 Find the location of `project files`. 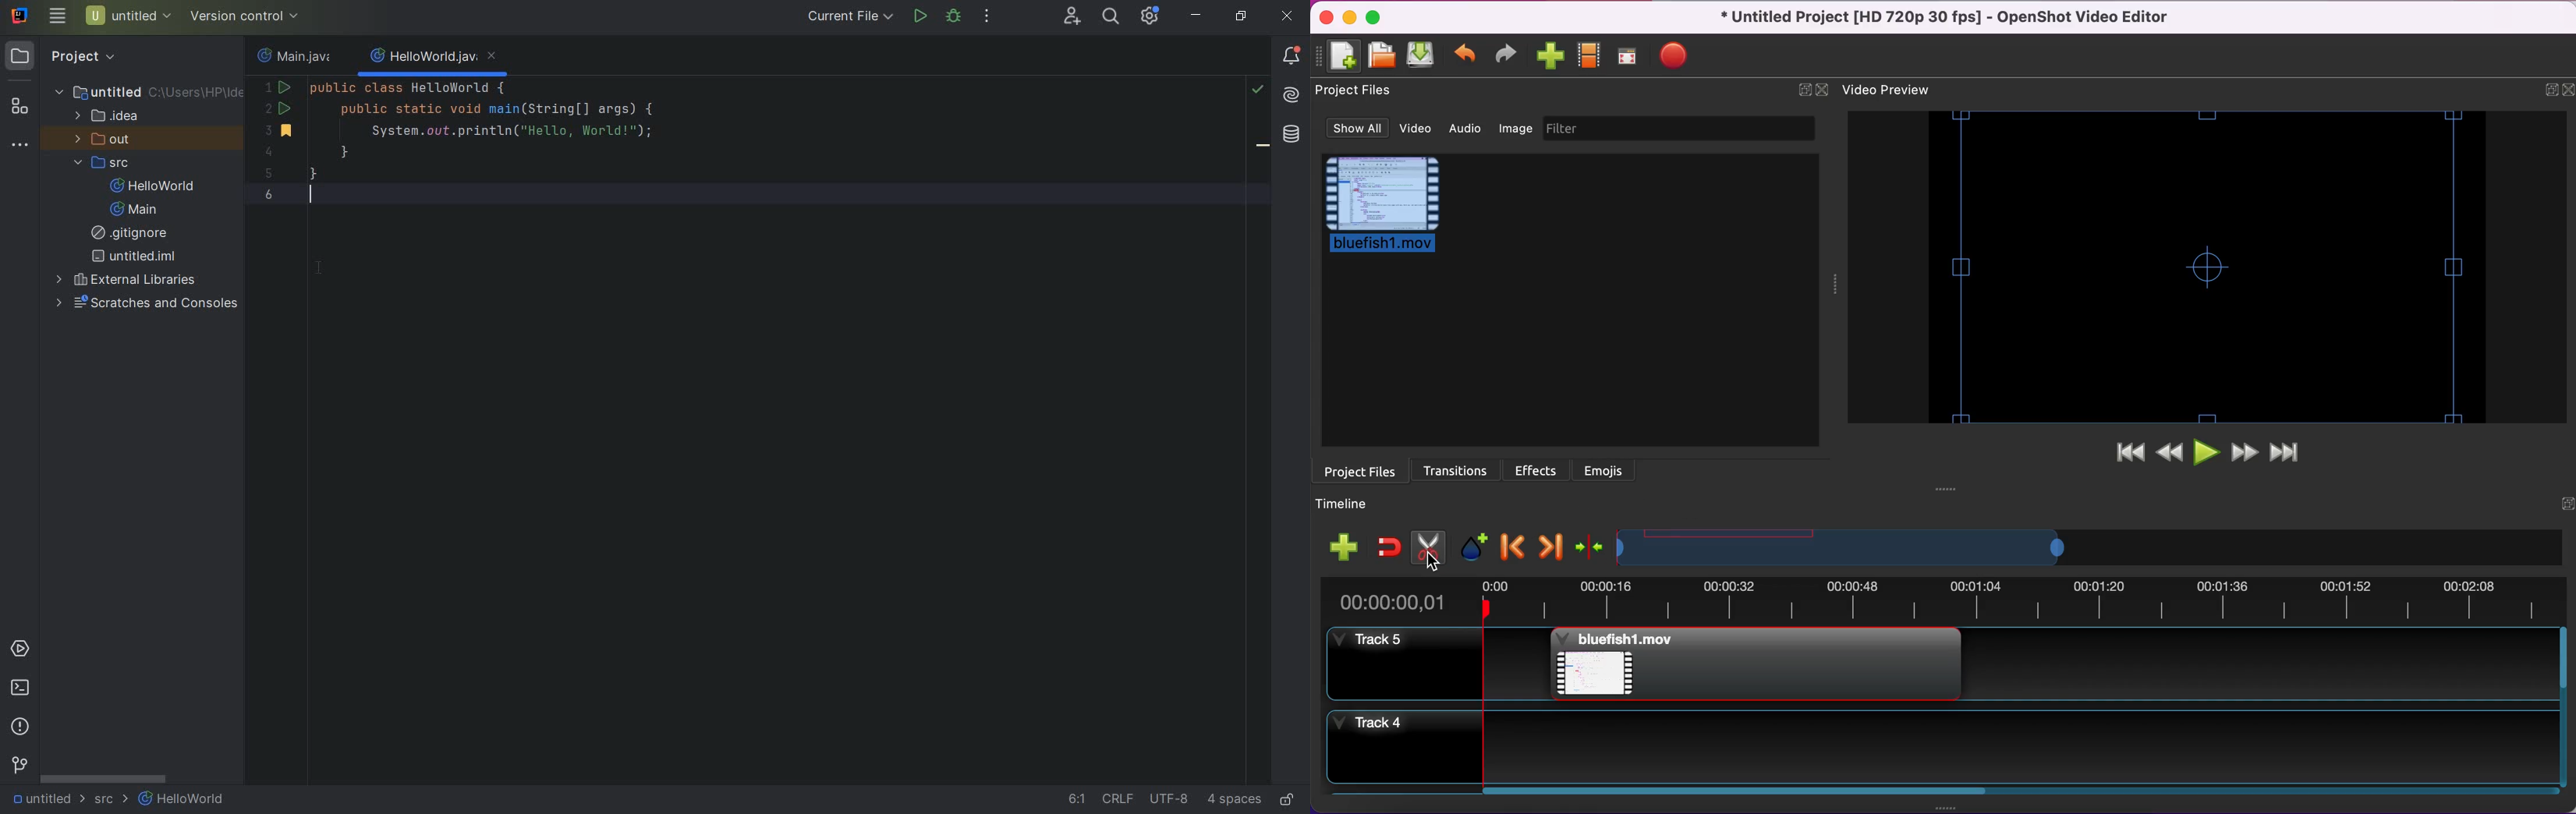

project files is located at coordinates (1355, 94).